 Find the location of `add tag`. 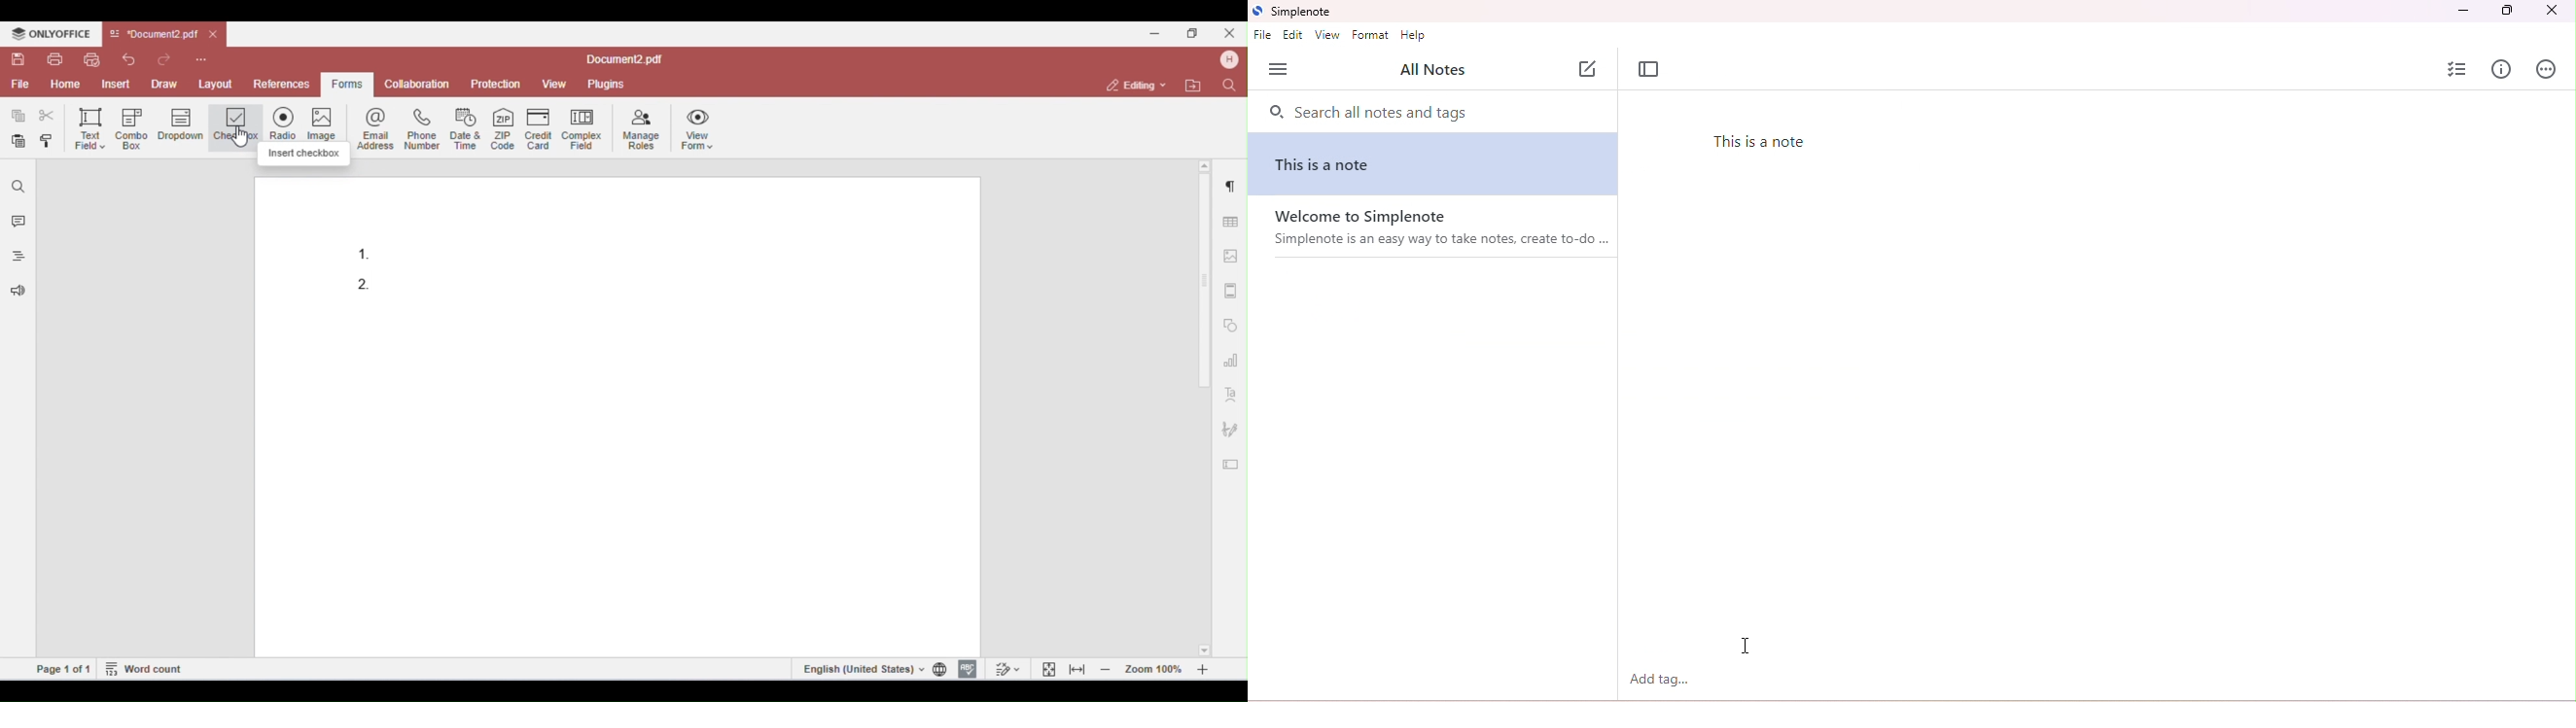

add tag is located at coordinates (1659, 679).